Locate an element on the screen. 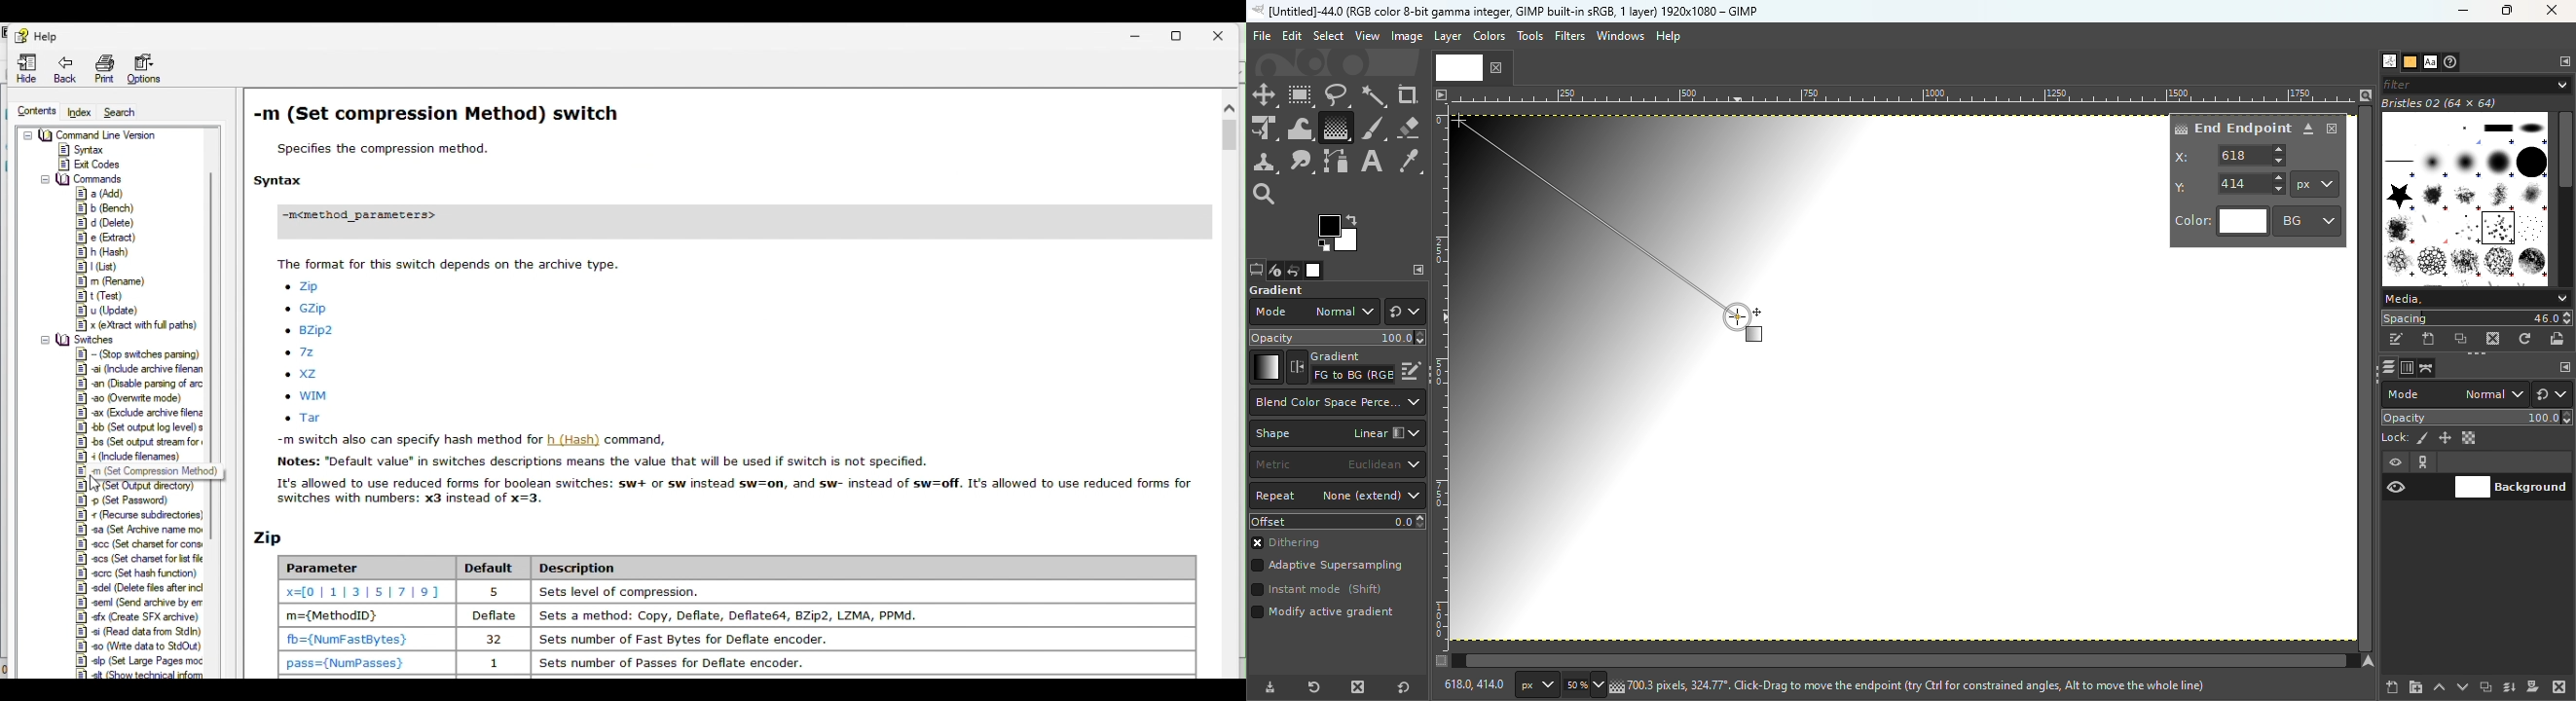  Close is located at coordinates (1225, 33).